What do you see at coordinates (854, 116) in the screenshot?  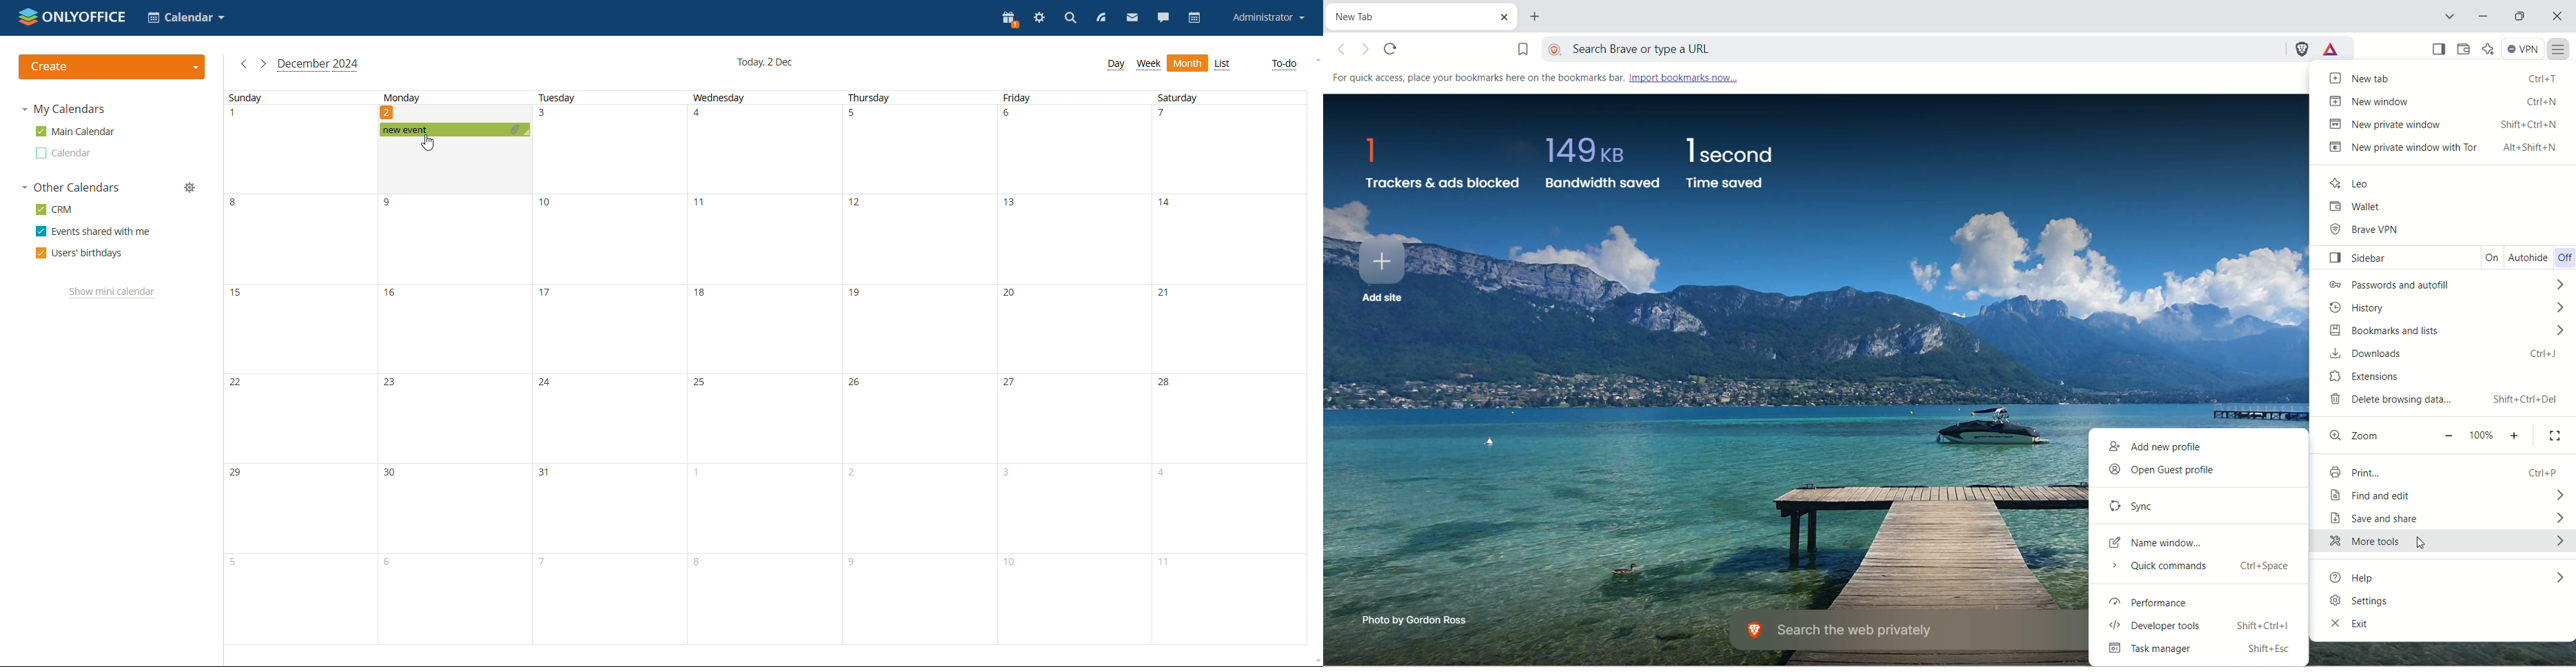 I see `5` at bounding box center [854, 116].